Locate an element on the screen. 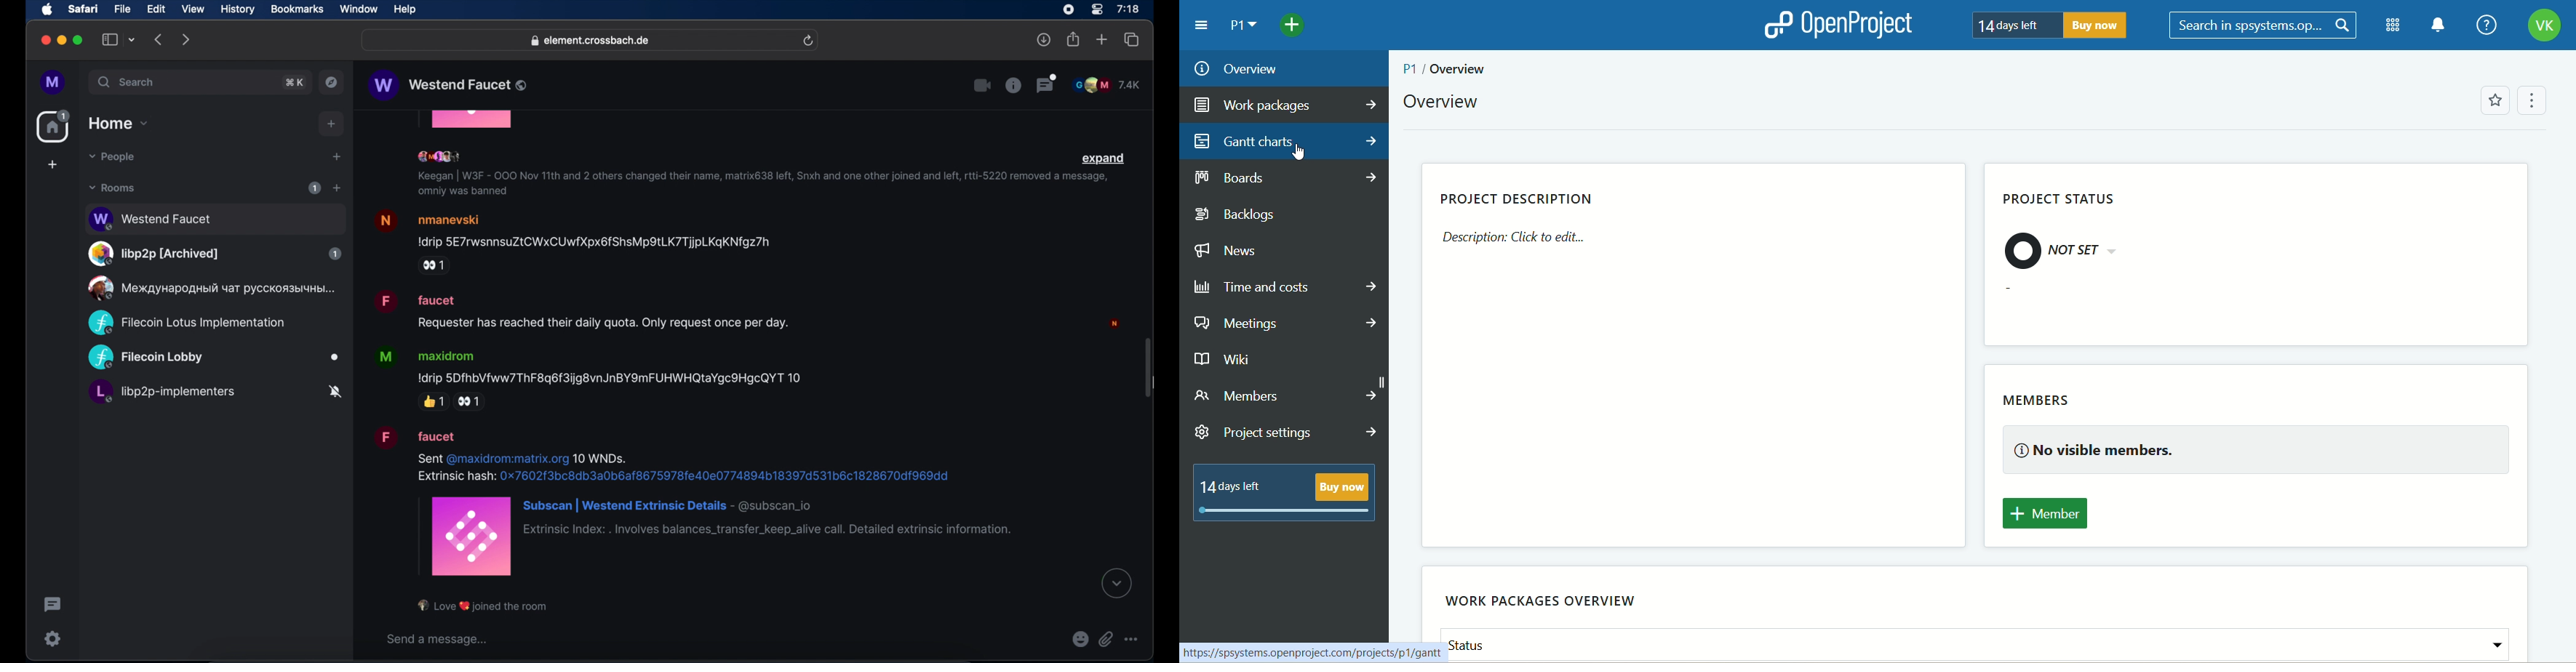 The image size is (2576, 672). project status is located at coordinates (2067, 200).